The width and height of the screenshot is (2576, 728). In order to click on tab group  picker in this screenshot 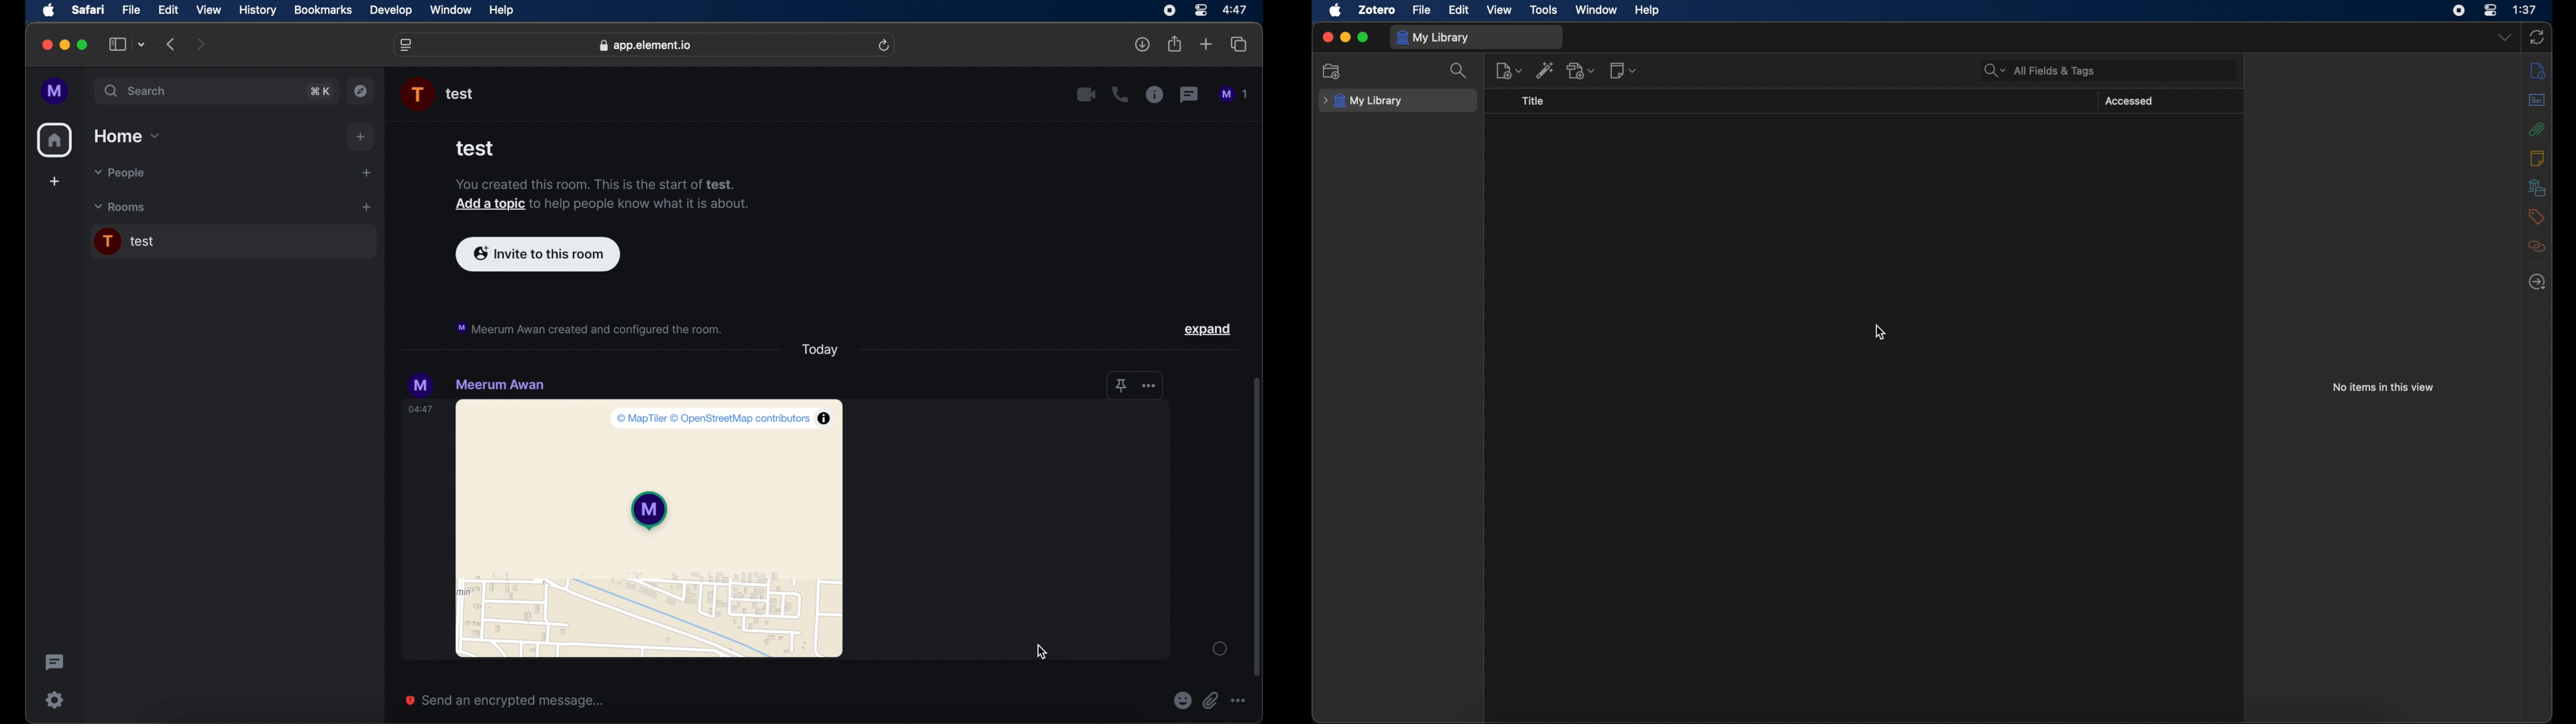, I will do `click(142, 45)`.